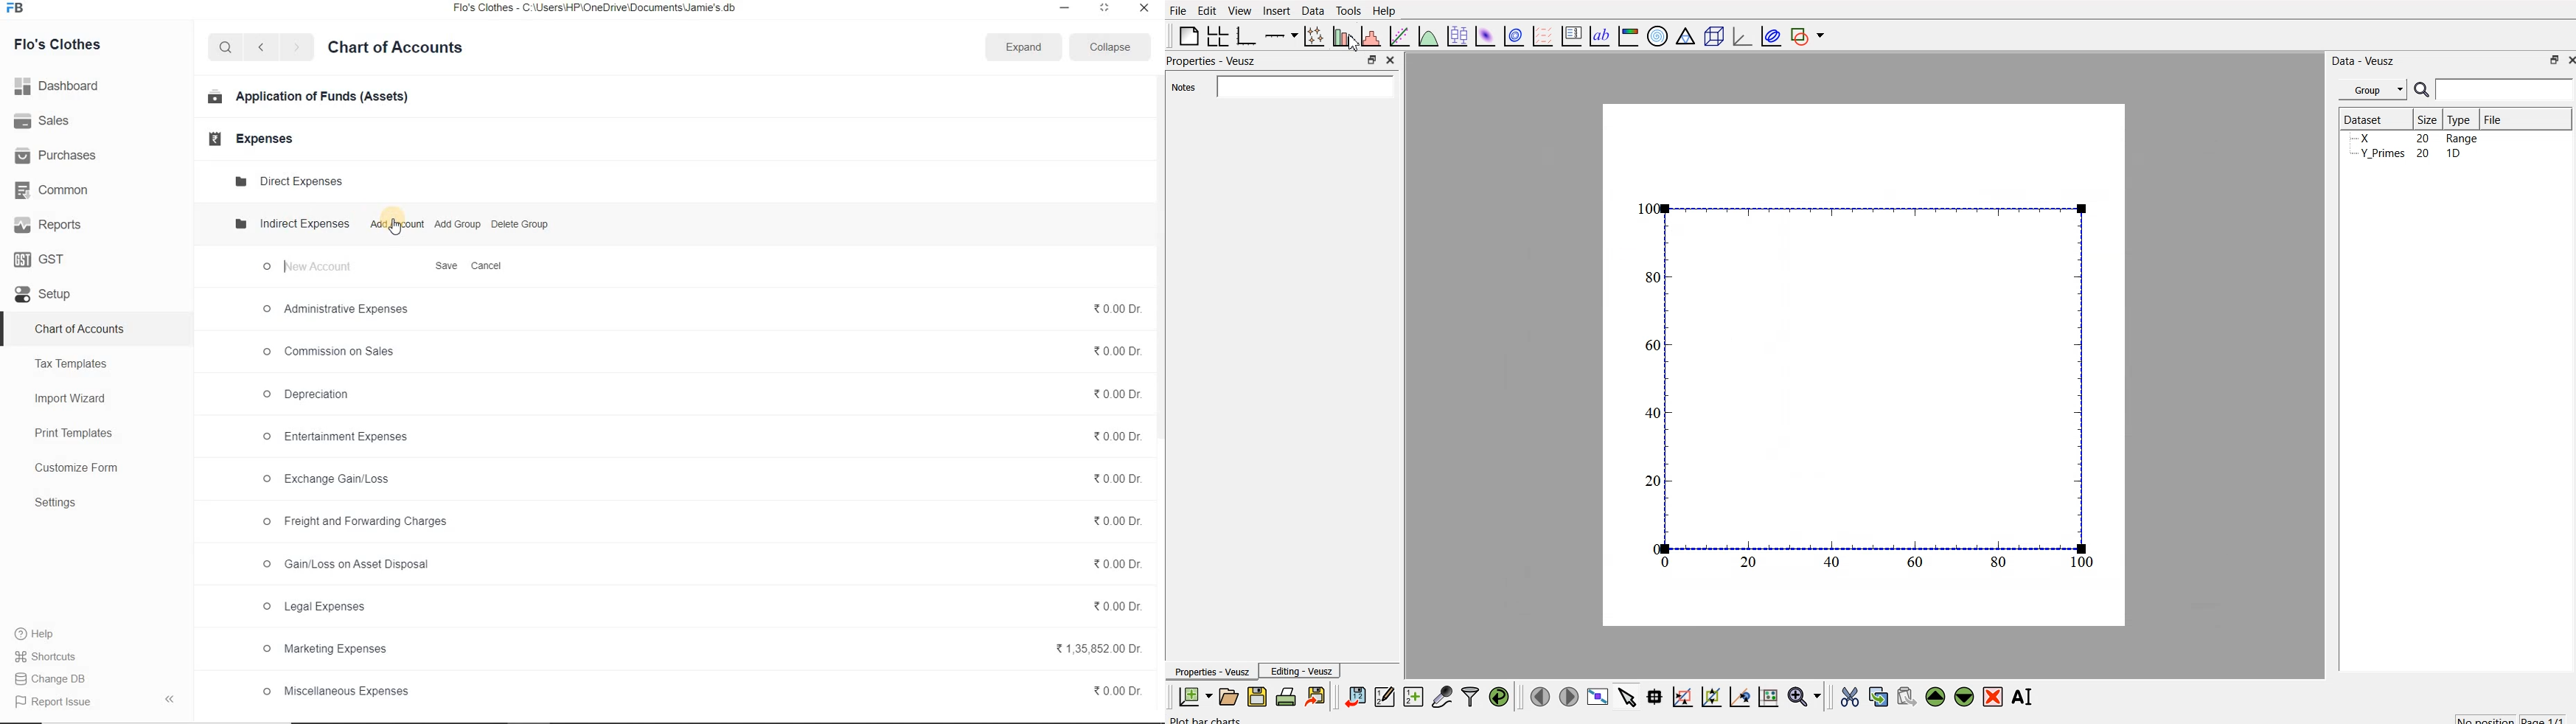 The width and height of the screenshot is (2576, 728). What do you see at coordinates (701, 692) in the screenshot?
I see `© Miscellaneous Expenses %0.00Dr.` at bounding box center [701, 692].